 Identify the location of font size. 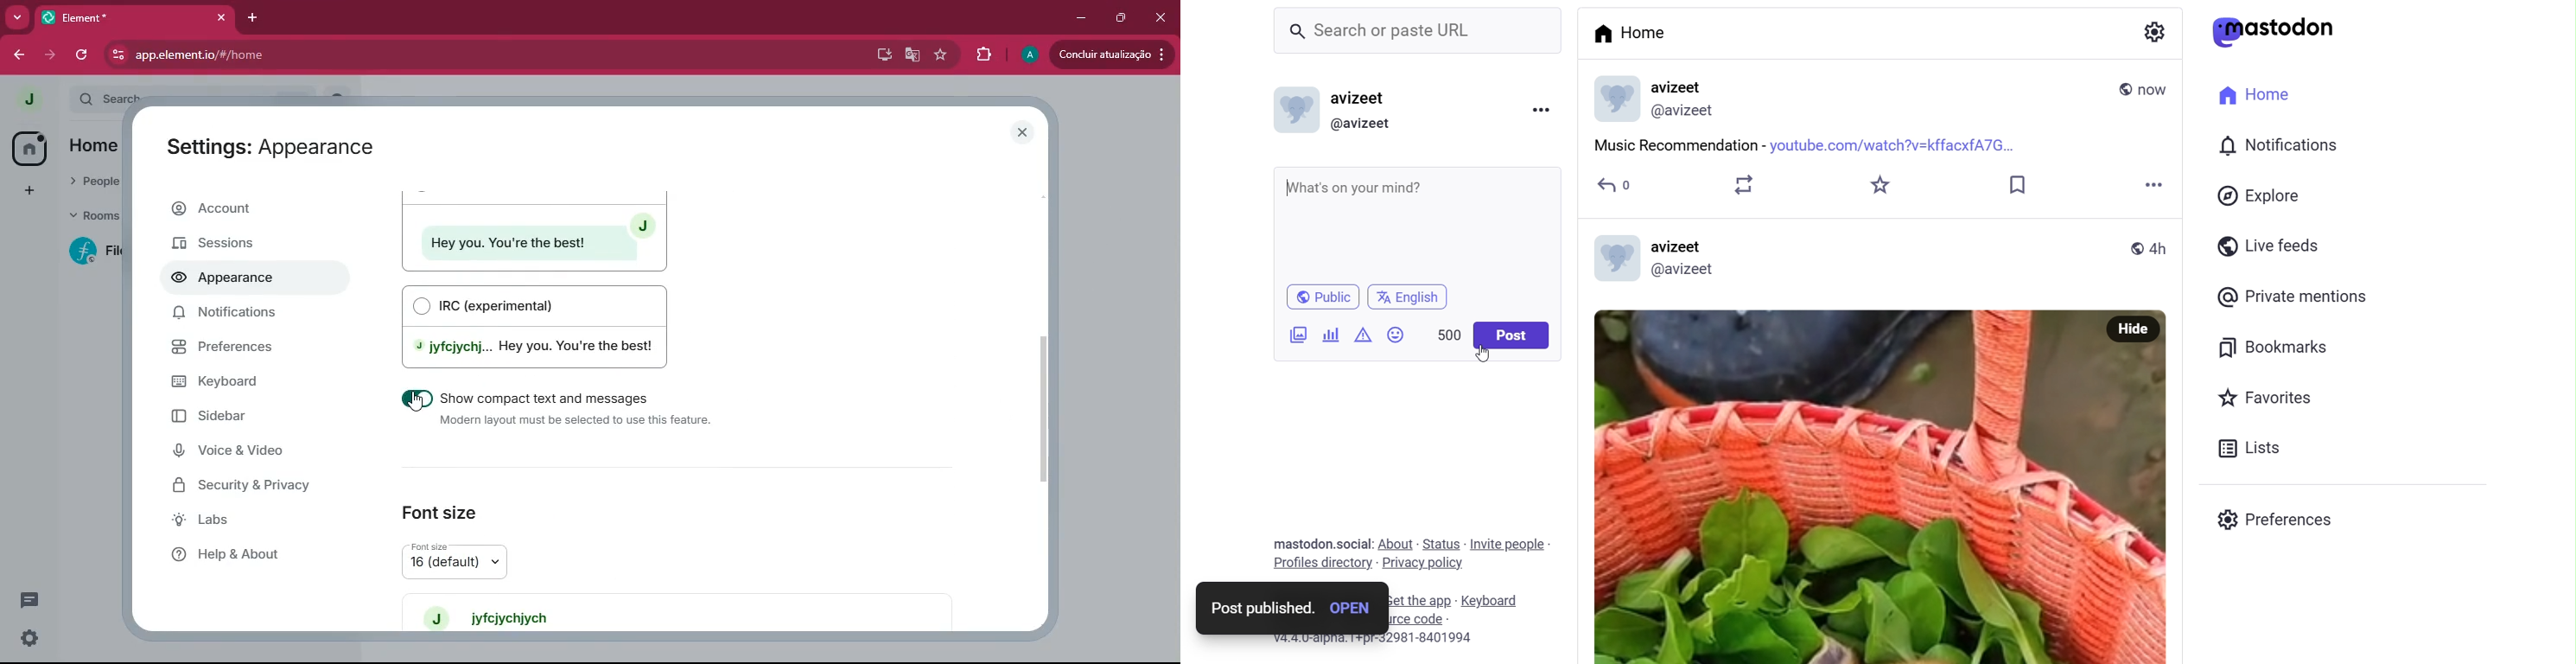
(442, 507).